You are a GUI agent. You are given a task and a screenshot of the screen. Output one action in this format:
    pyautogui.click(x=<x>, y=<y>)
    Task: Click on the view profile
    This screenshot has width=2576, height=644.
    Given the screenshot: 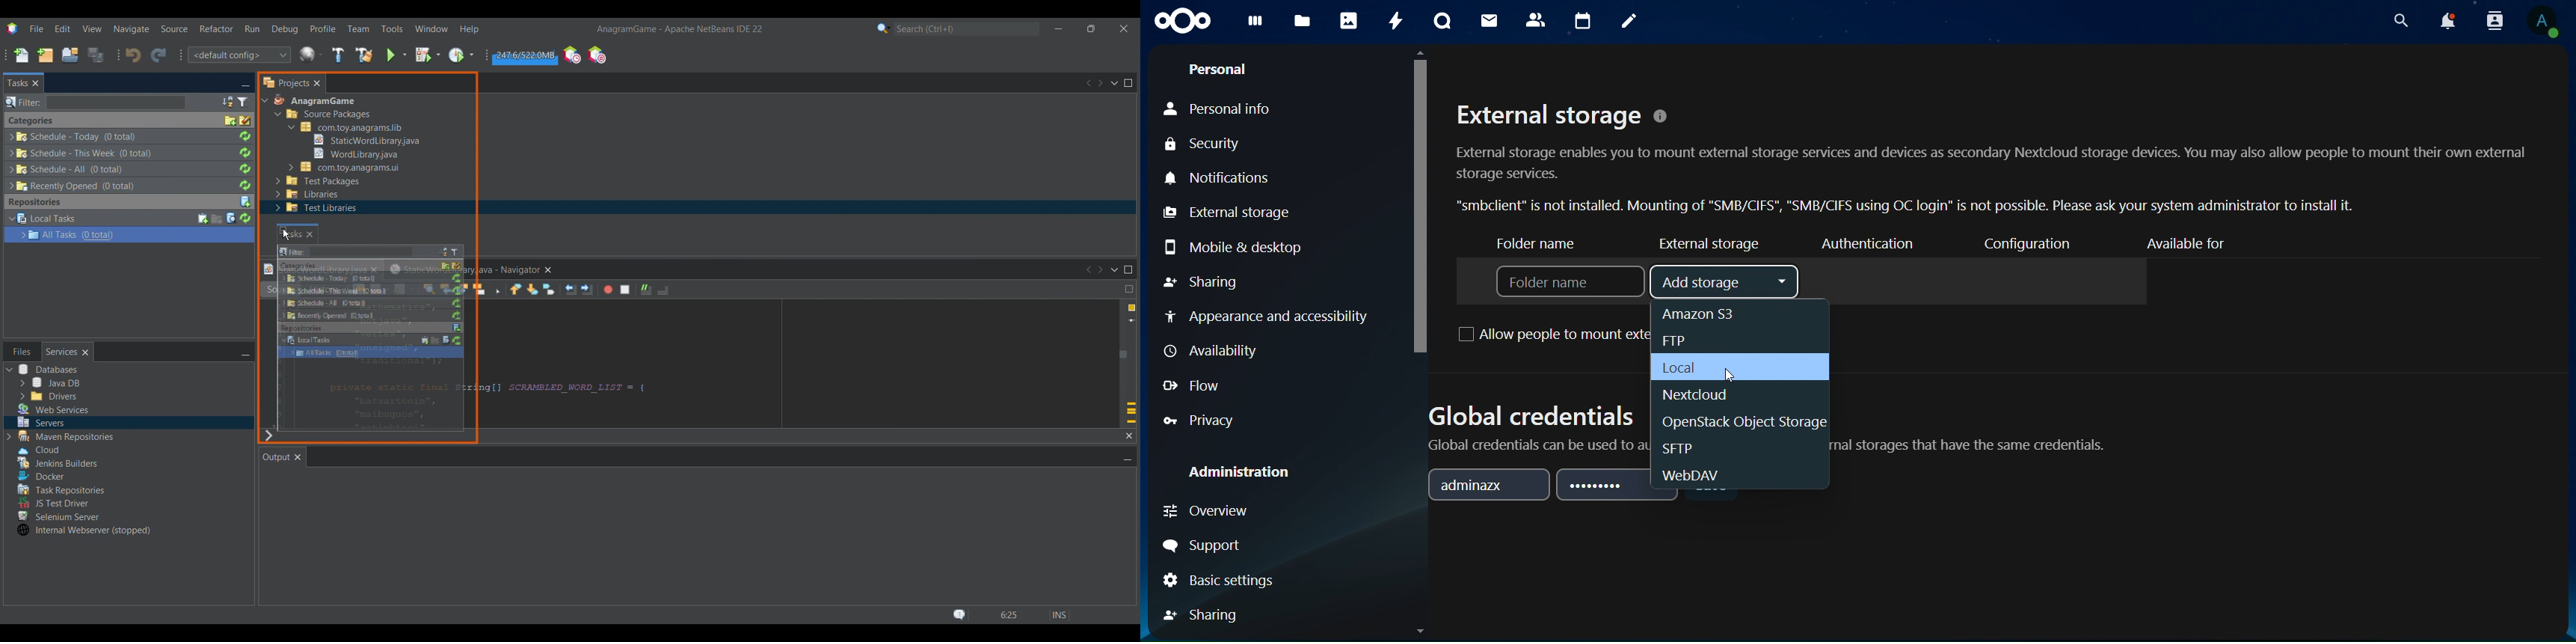 What is the action you would take?
    pyautogui.click(x=2542, y=23)
    